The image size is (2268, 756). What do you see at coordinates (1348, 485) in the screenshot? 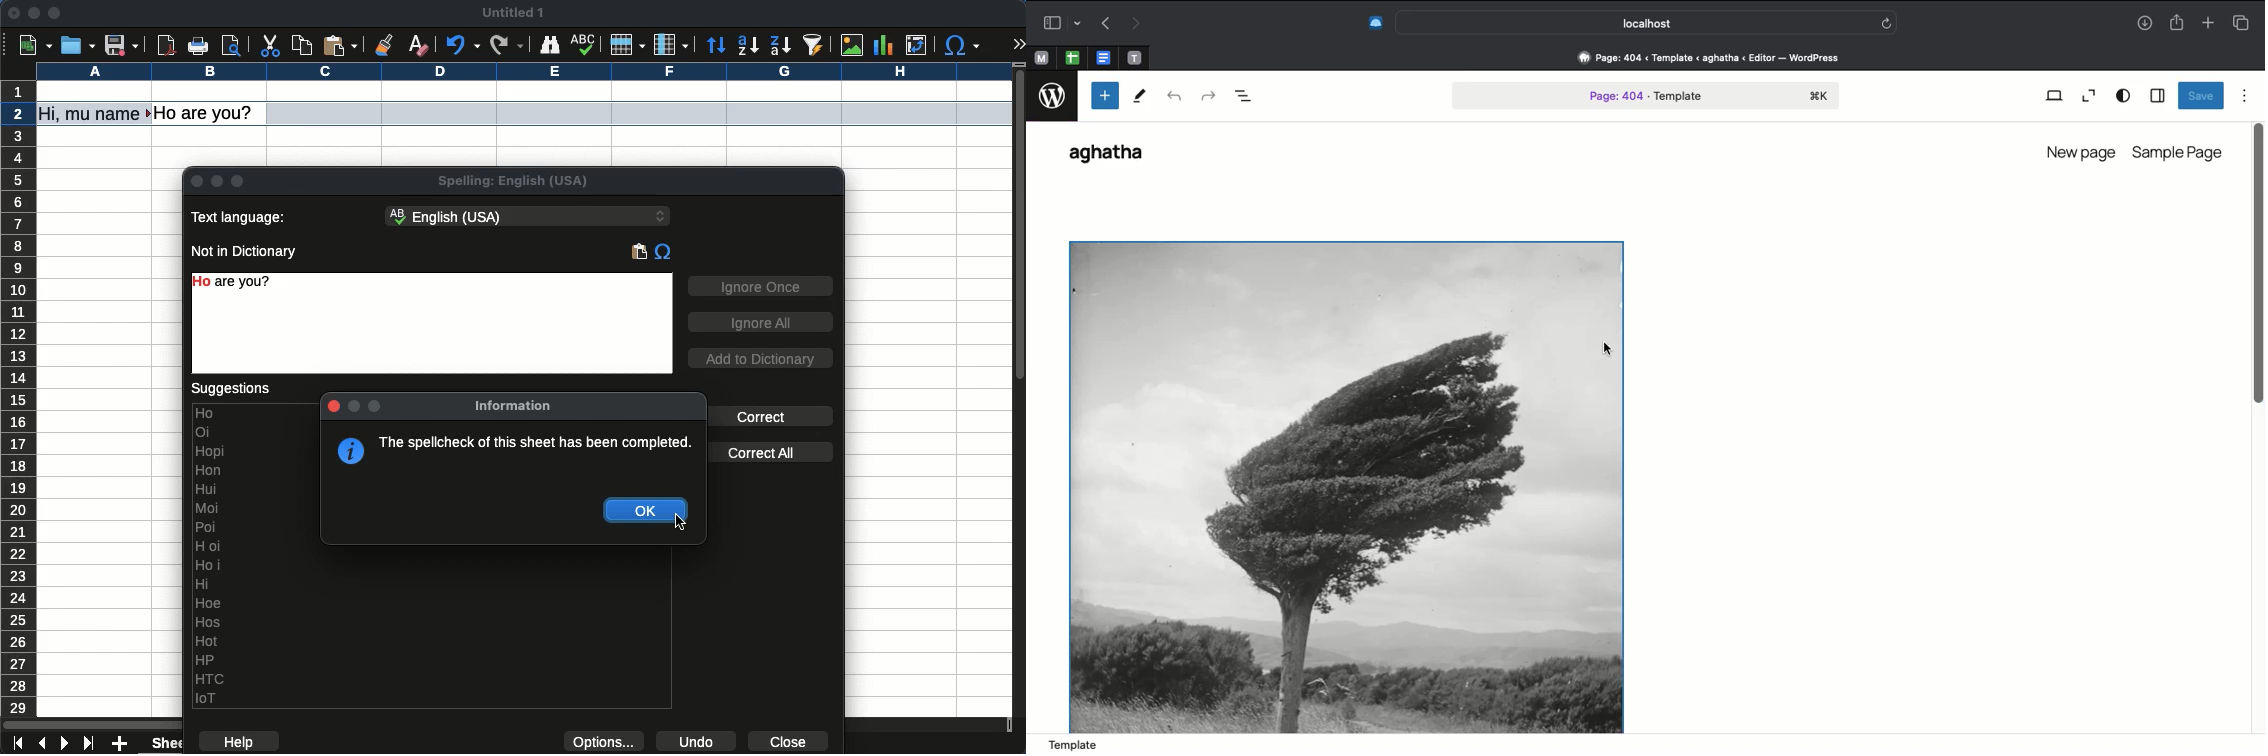
I see `Image` at bounding box center [1348, 485].